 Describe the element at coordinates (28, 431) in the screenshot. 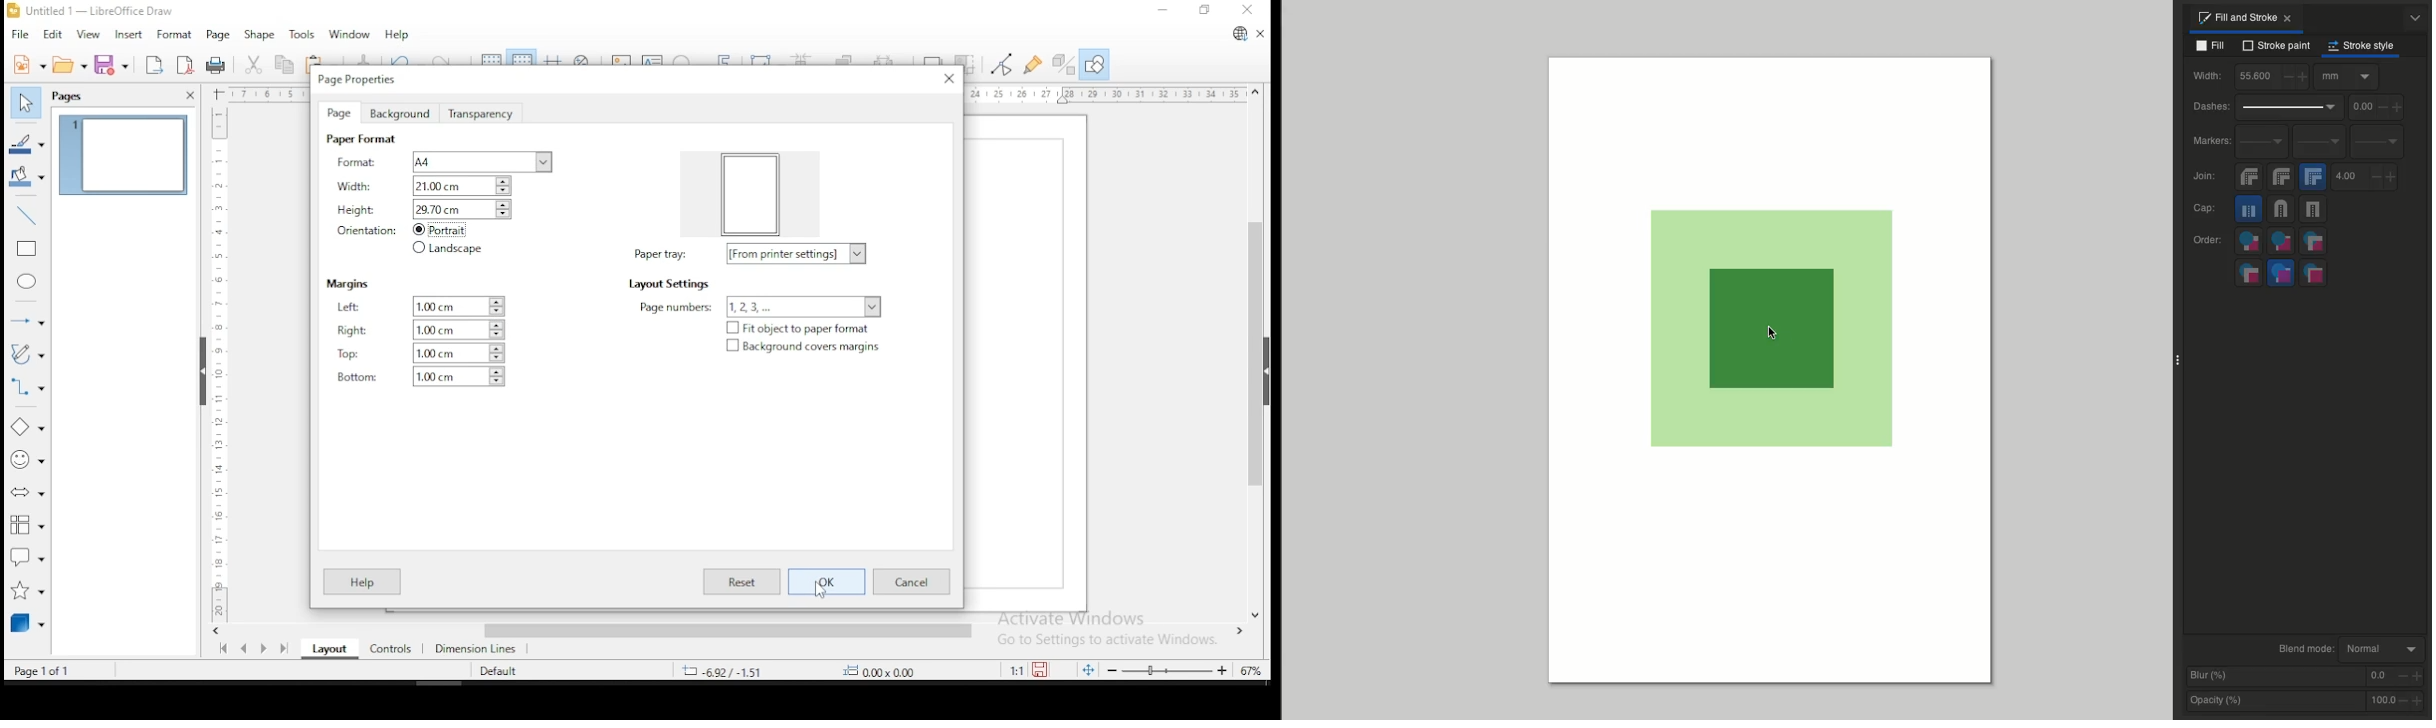

I see `simple shapes` at that location.